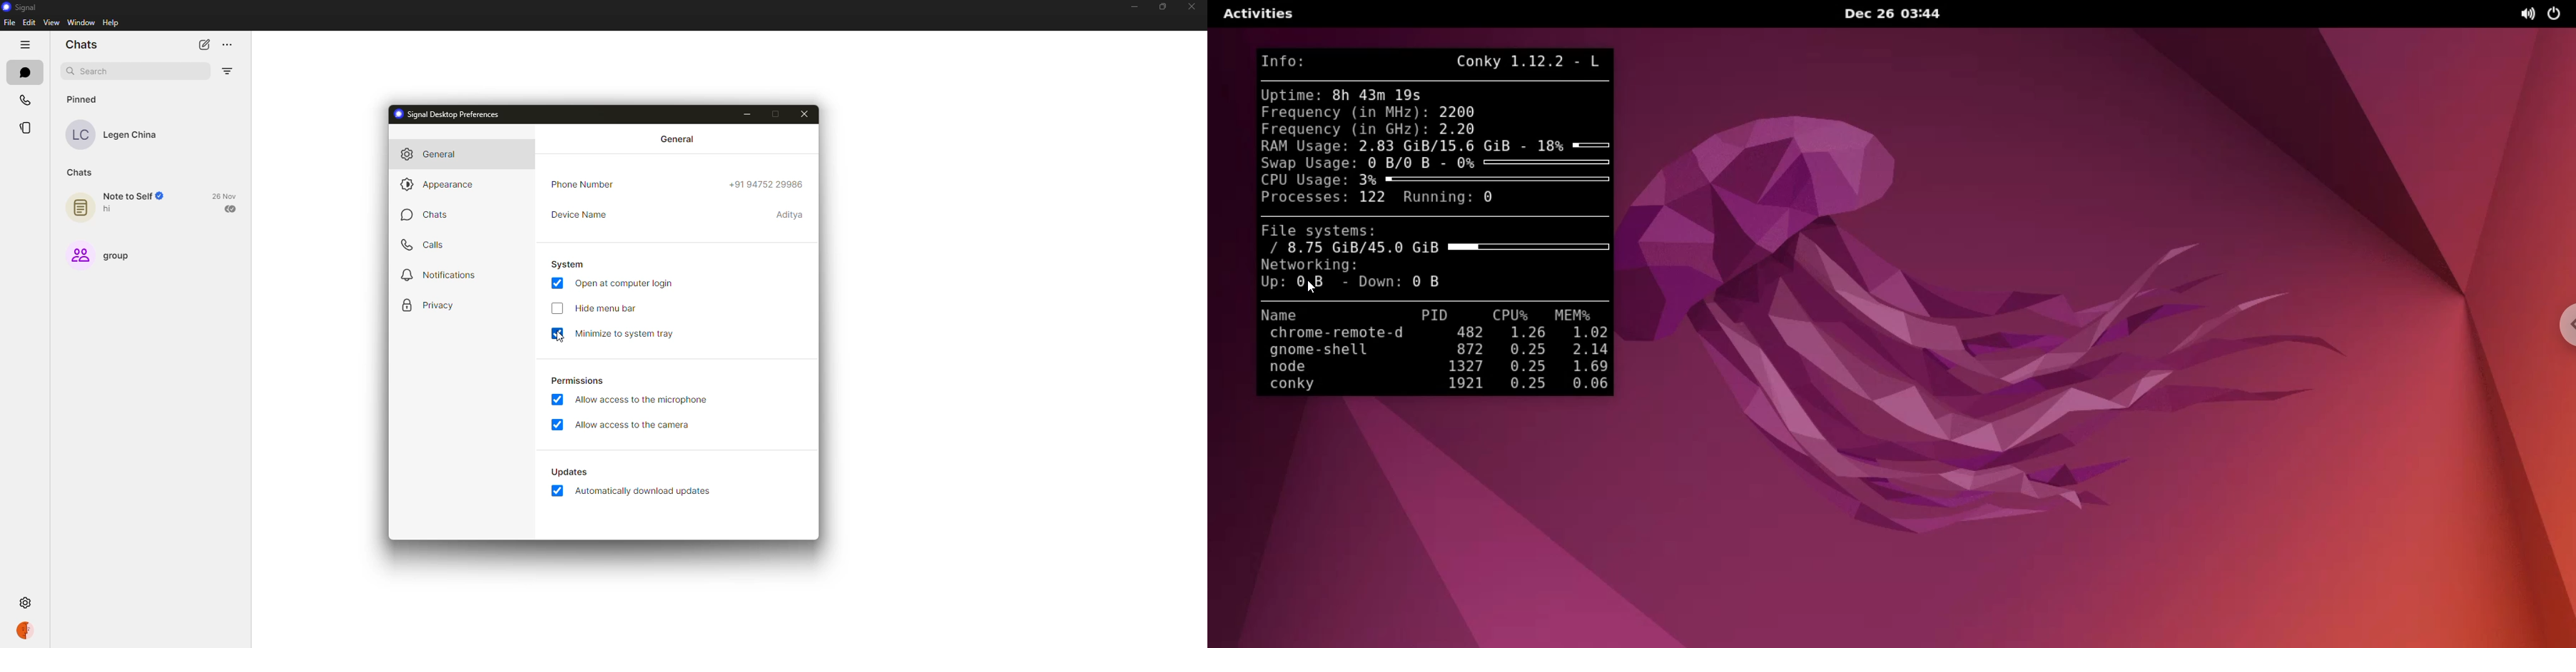 The image size is (2576, 672). Describe the element at coordinates (84, 172) in the screenshot. I see `chats` at that location.